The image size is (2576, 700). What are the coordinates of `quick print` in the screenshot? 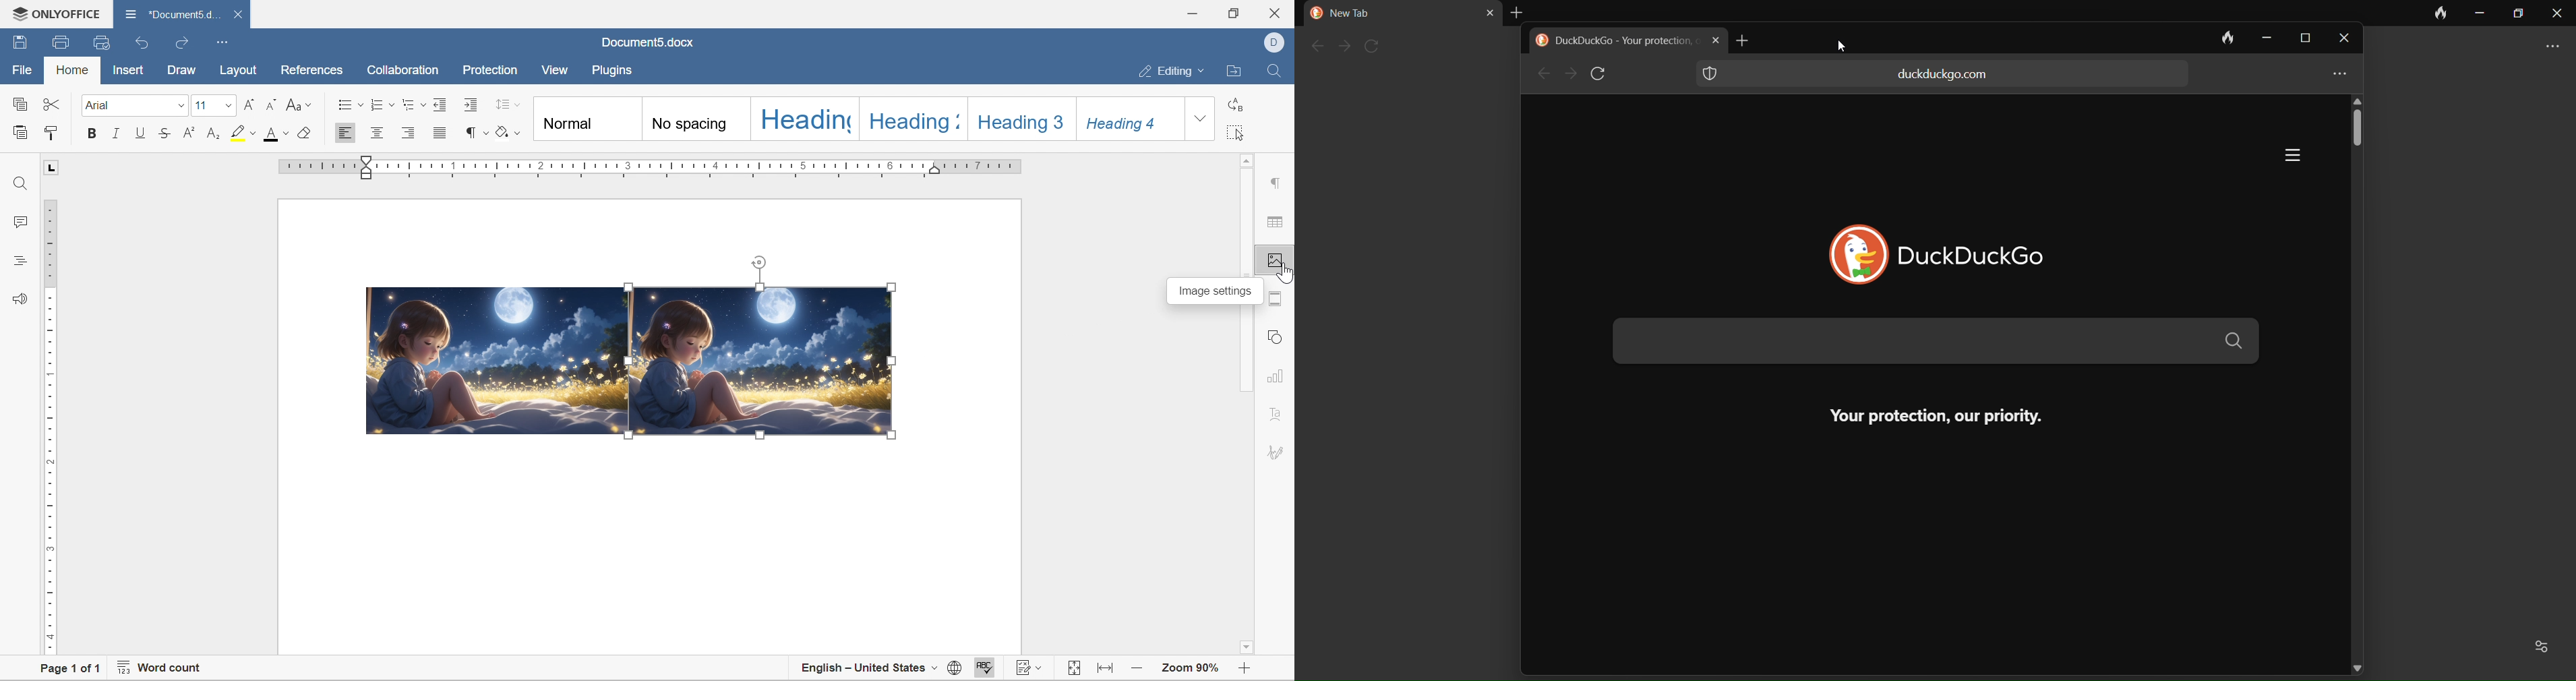 It's located at (104, 41).